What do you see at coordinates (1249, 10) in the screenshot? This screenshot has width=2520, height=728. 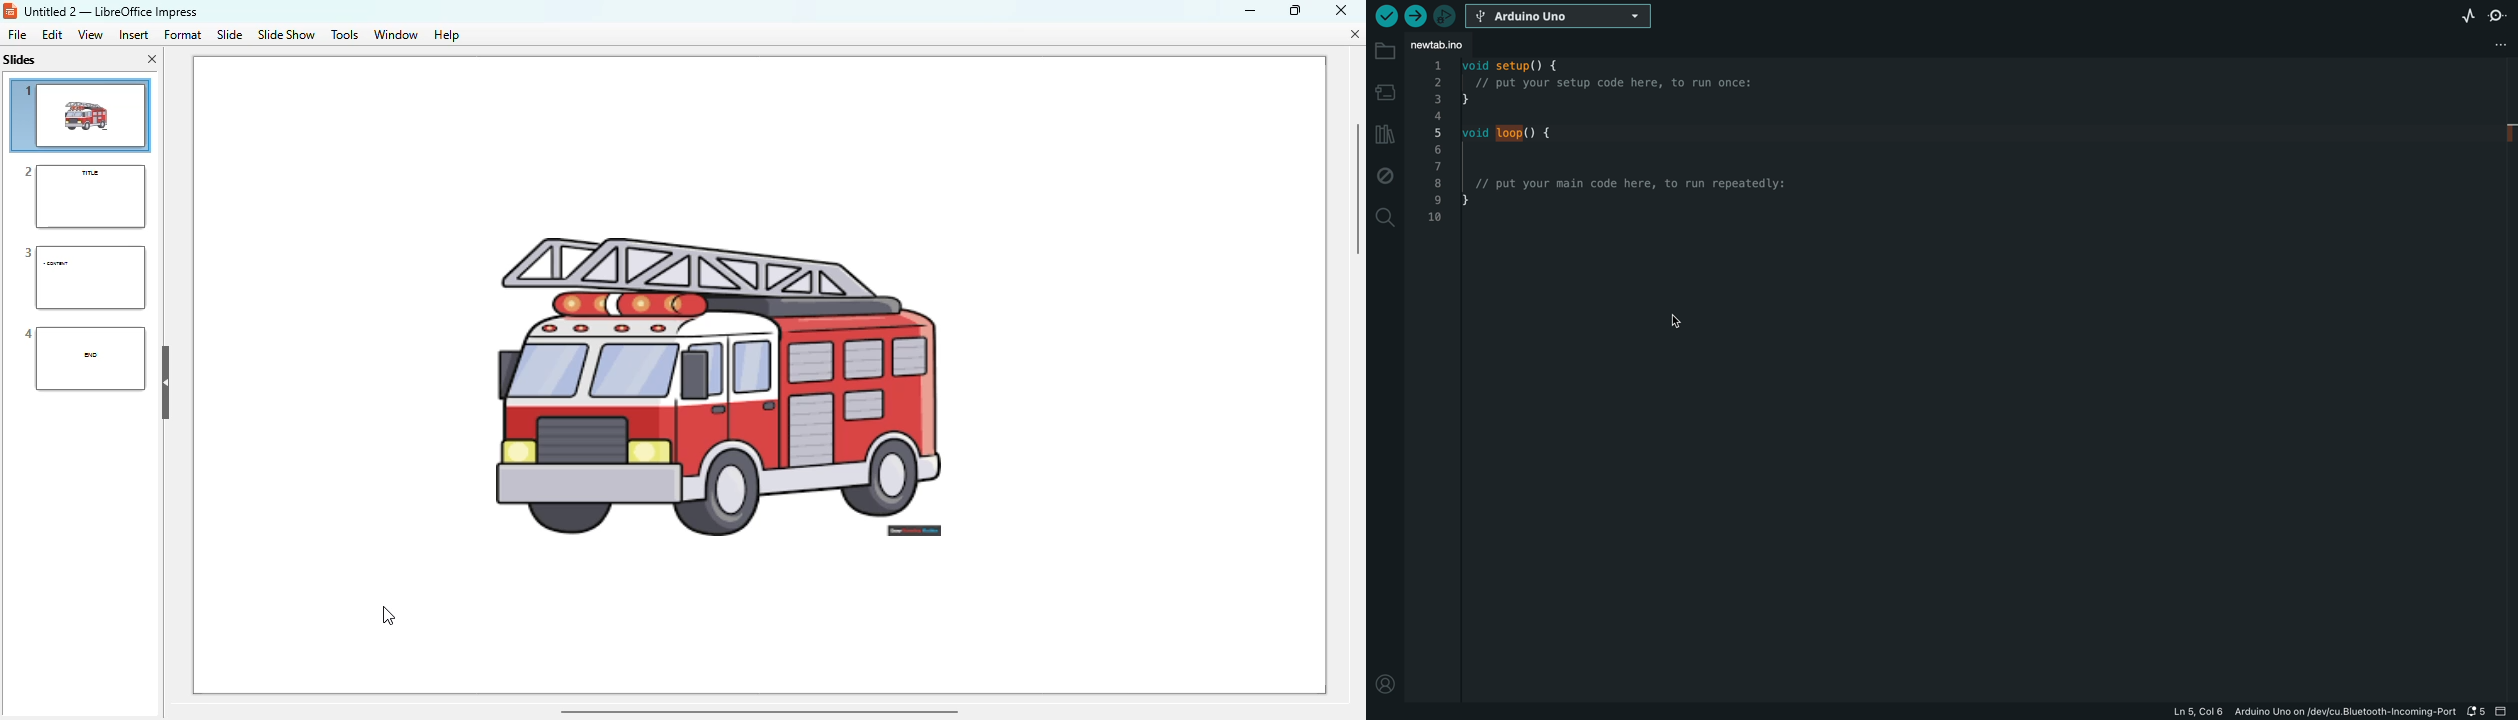 I see `minimize` at bounding box center [1249, 10].